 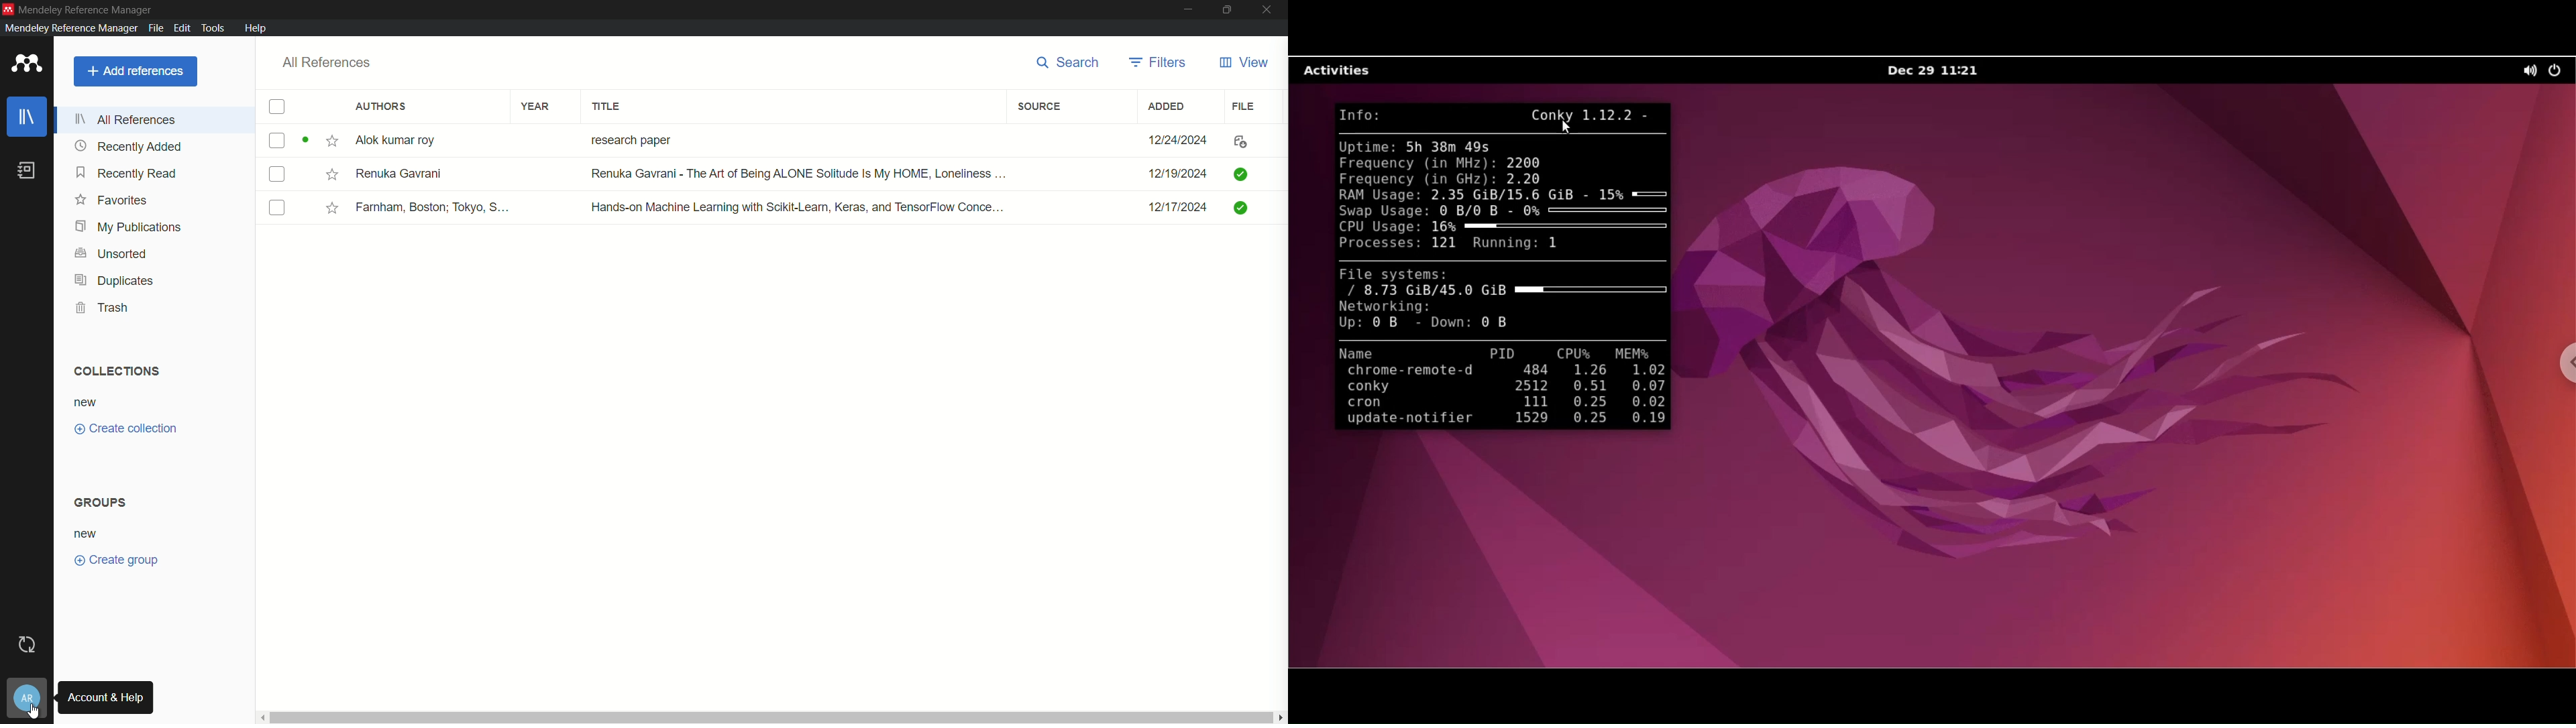 I want to click on account and help, so click(x=27, y=700).